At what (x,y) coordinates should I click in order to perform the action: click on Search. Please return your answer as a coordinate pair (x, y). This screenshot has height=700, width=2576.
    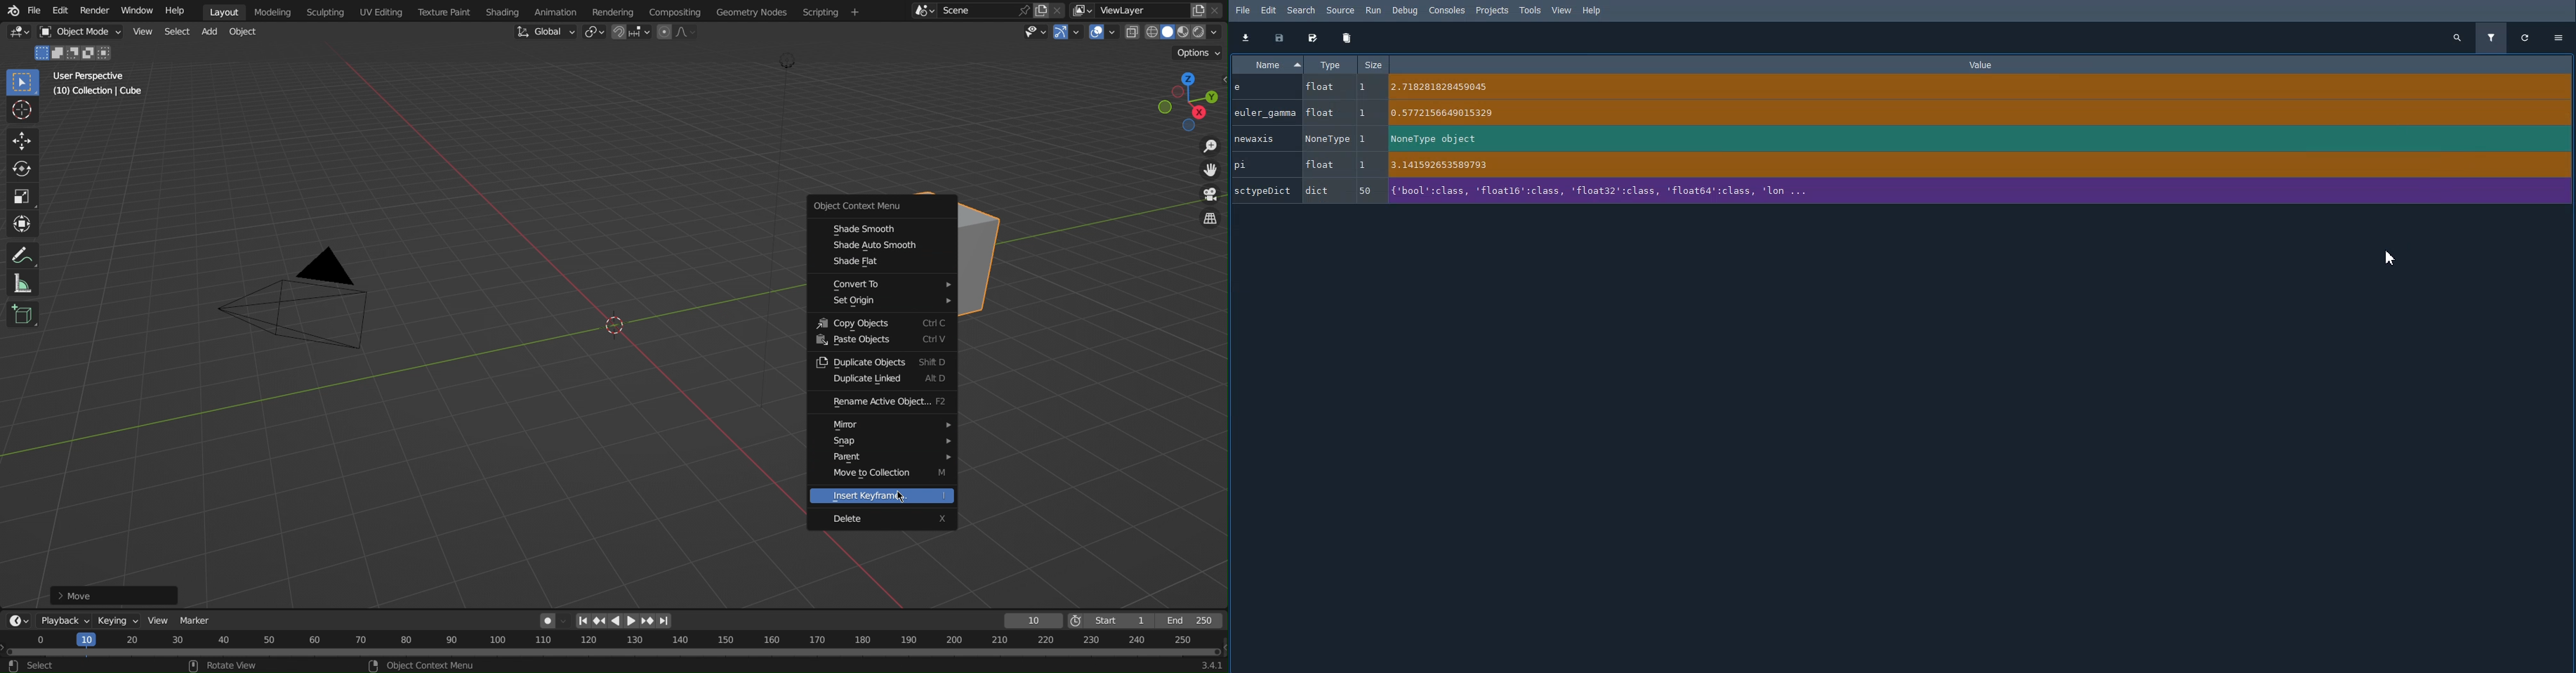
    Looking at the image, I should click on (1302, 11).